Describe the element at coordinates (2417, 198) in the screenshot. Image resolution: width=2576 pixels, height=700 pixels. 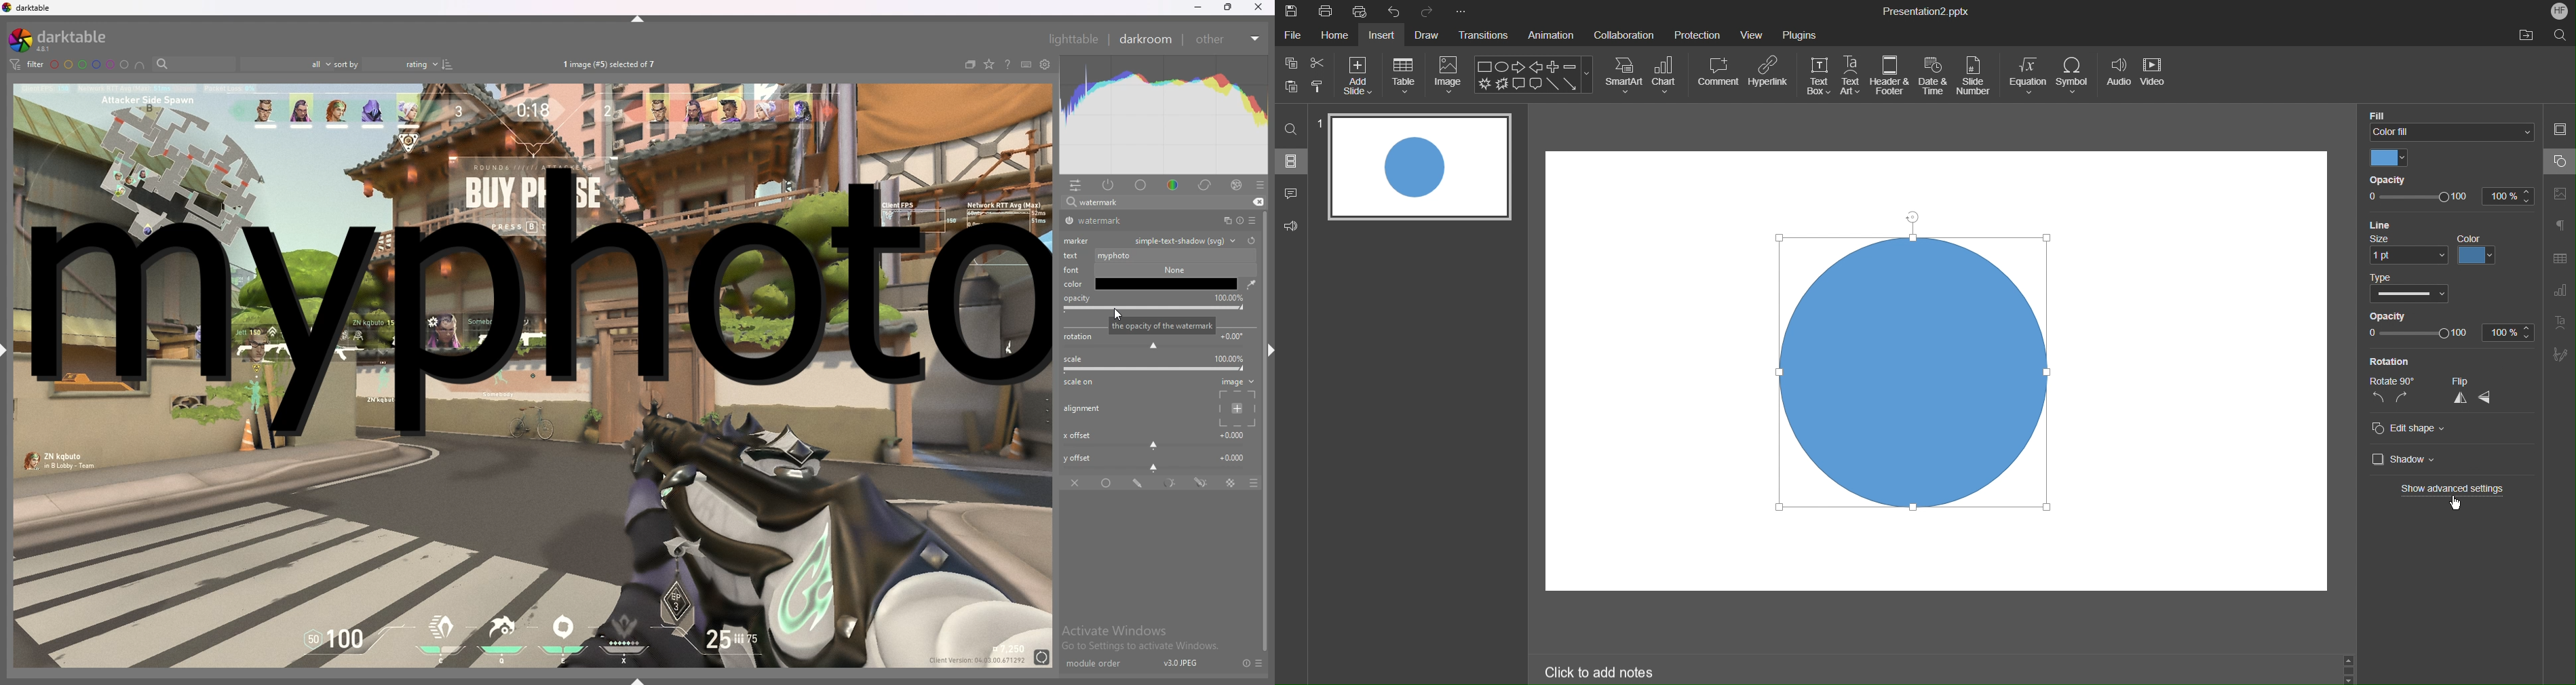
I see `opacity slider` at that location.